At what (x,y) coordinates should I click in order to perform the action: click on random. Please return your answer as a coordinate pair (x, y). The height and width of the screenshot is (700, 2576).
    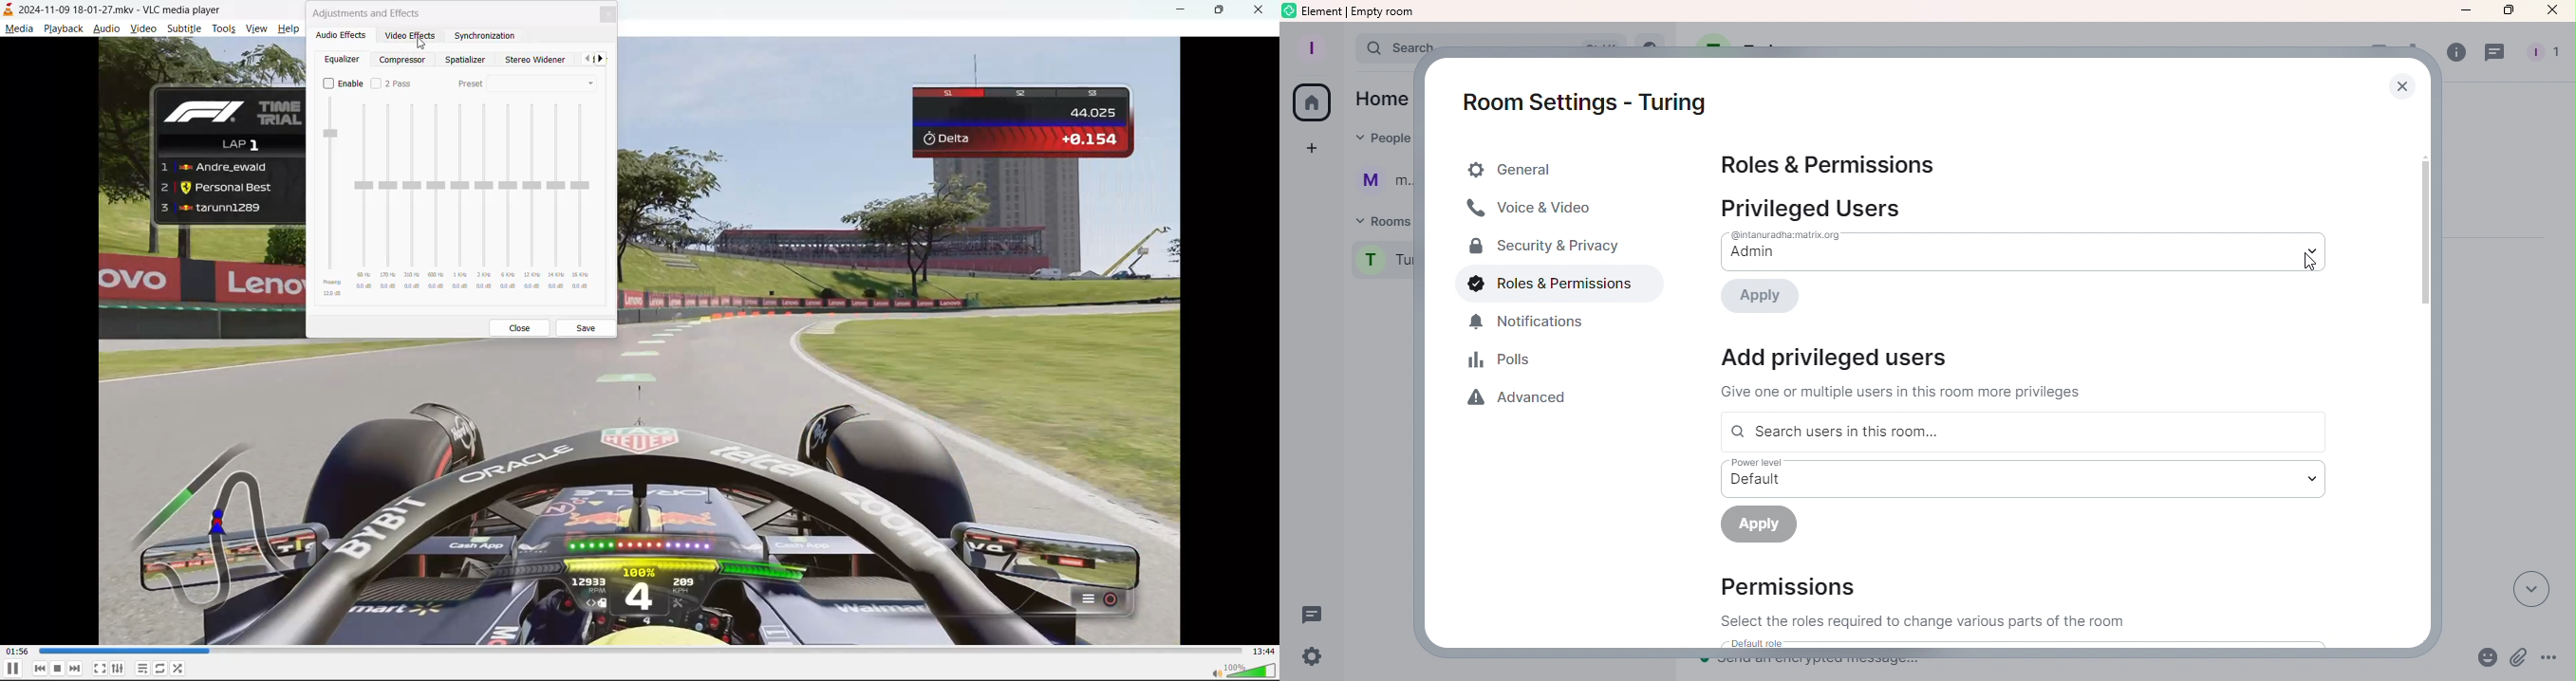
    Looking at the image, I should click on (179, 668).